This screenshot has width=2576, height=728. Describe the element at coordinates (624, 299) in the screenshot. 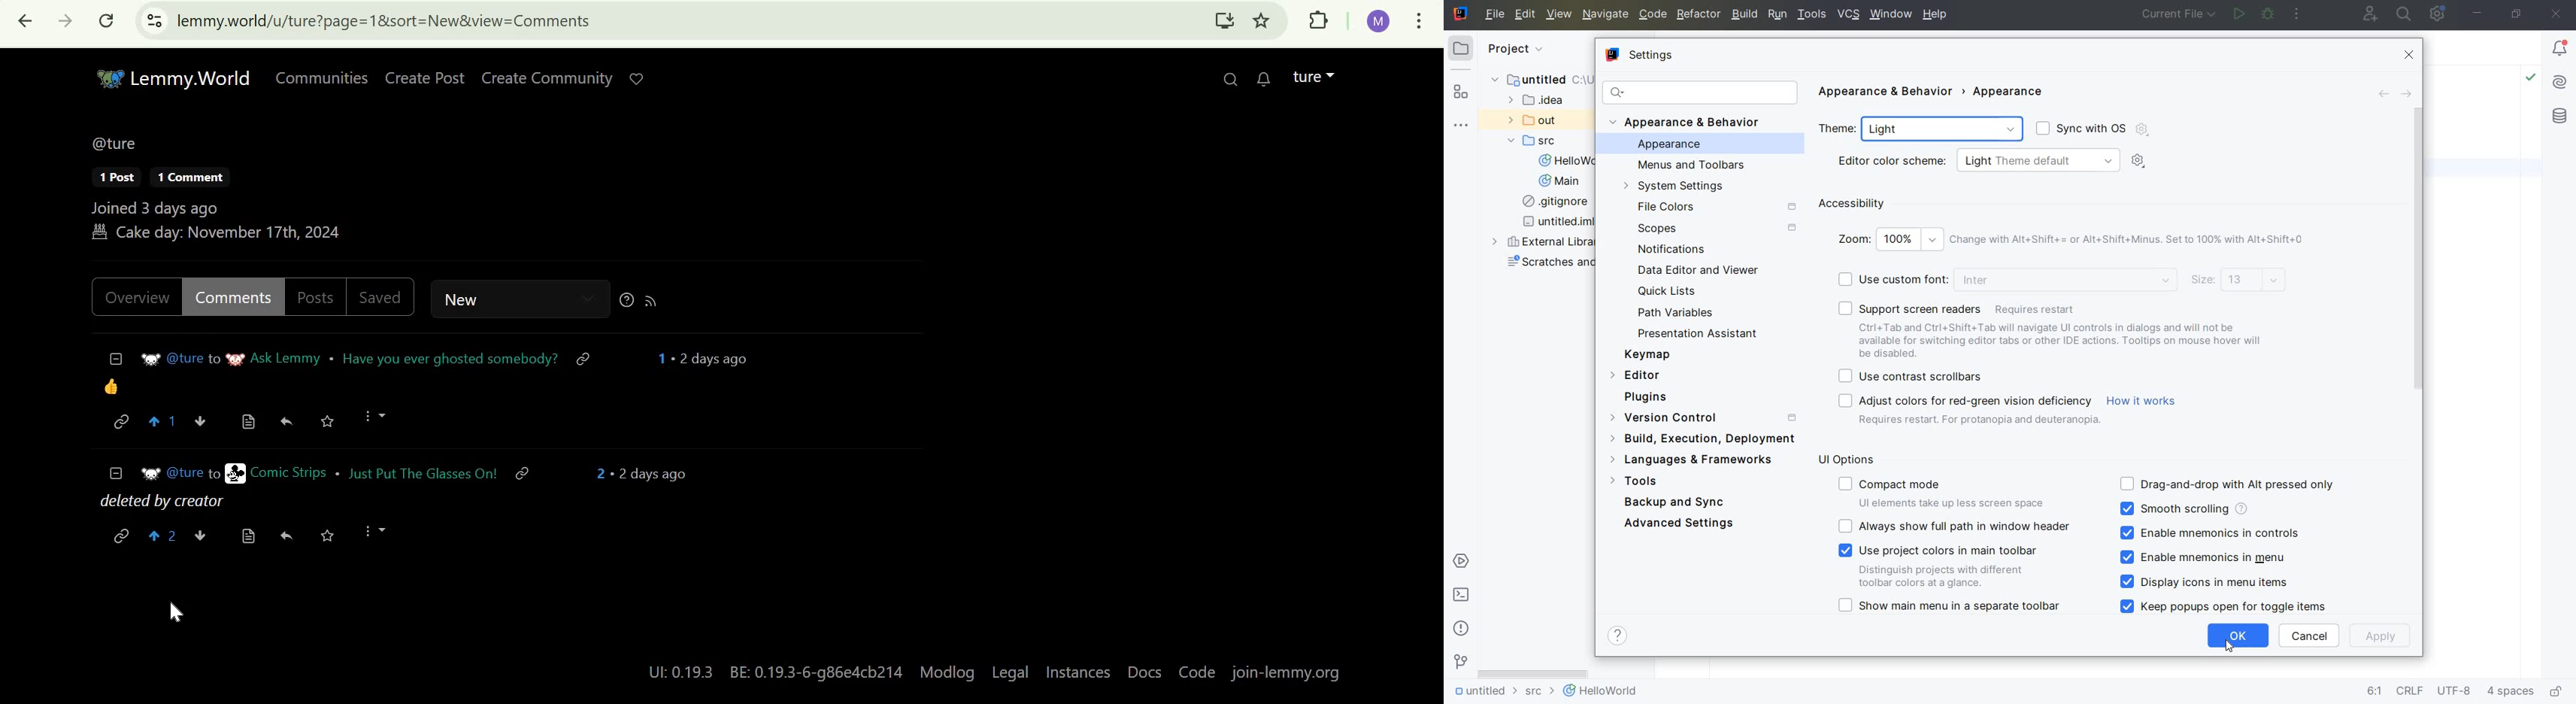

I see `sorting help` at that location.